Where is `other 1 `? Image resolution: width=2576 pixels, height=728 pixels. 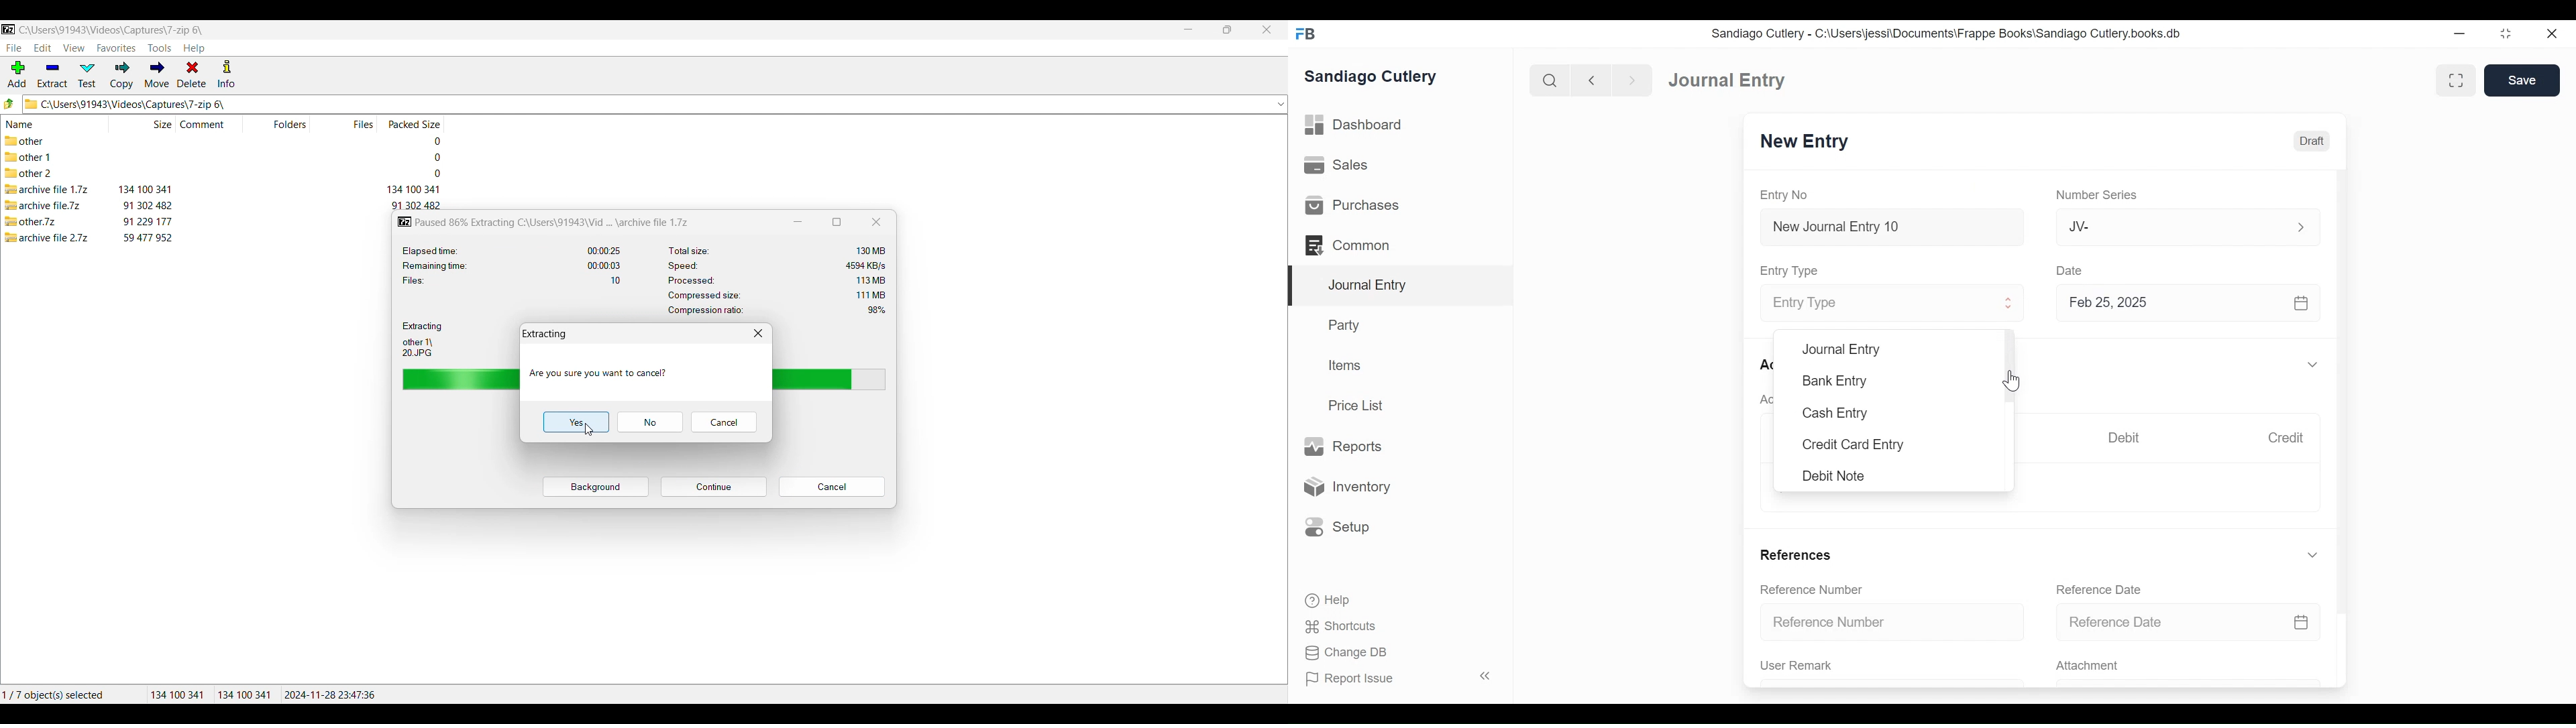 other 1  is located at coordinates (34, 158).